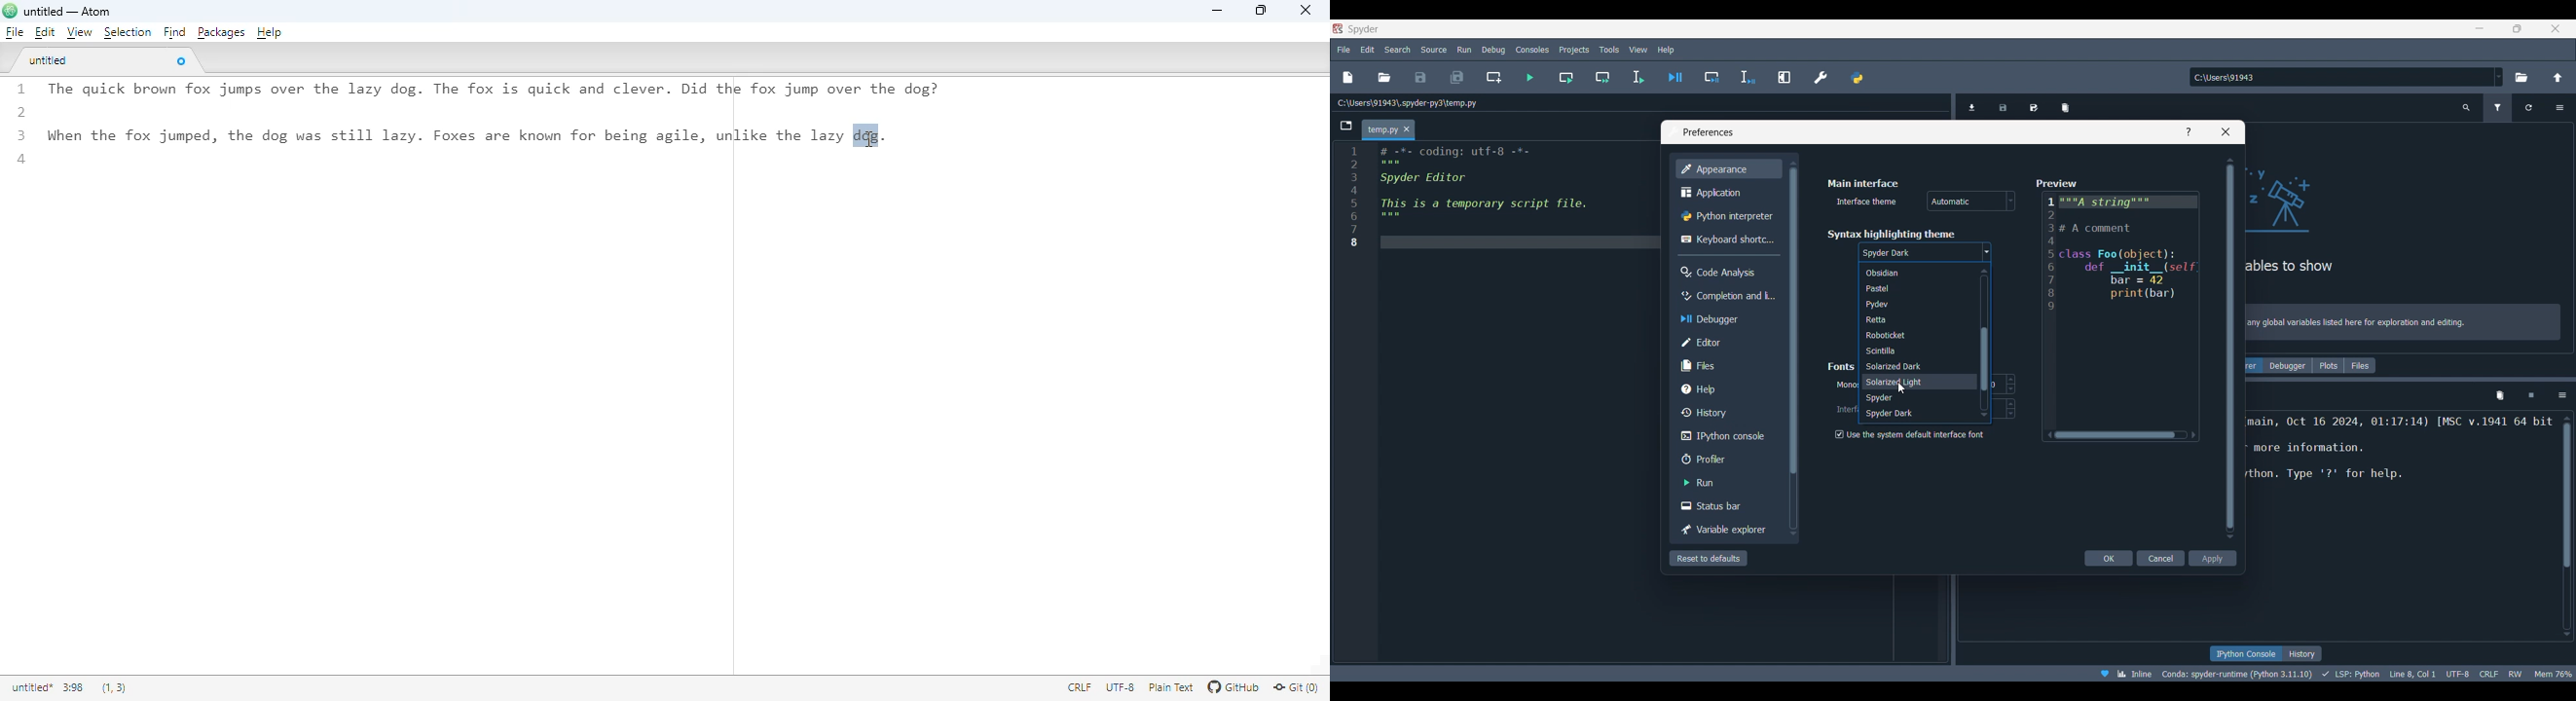  Describe the element at coordinates (1727, 530) in the screenshot. I see `Variable explorer` at that location.